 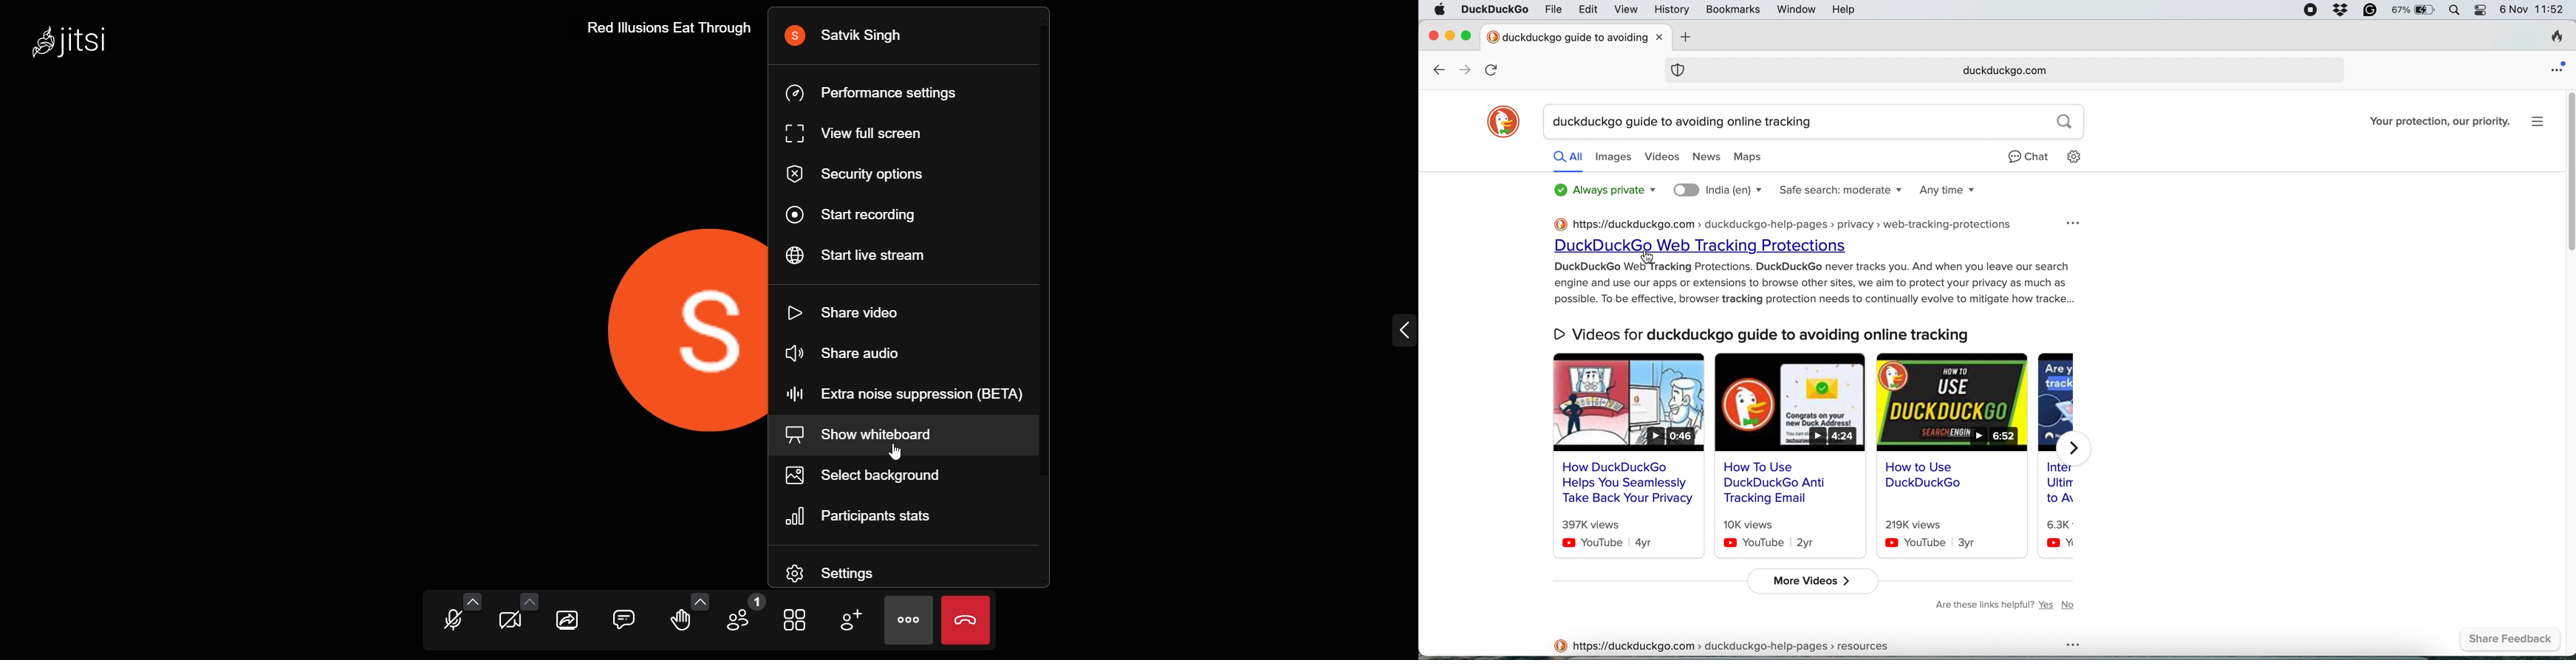 I want to click on video, so click(x=2045, y=398).